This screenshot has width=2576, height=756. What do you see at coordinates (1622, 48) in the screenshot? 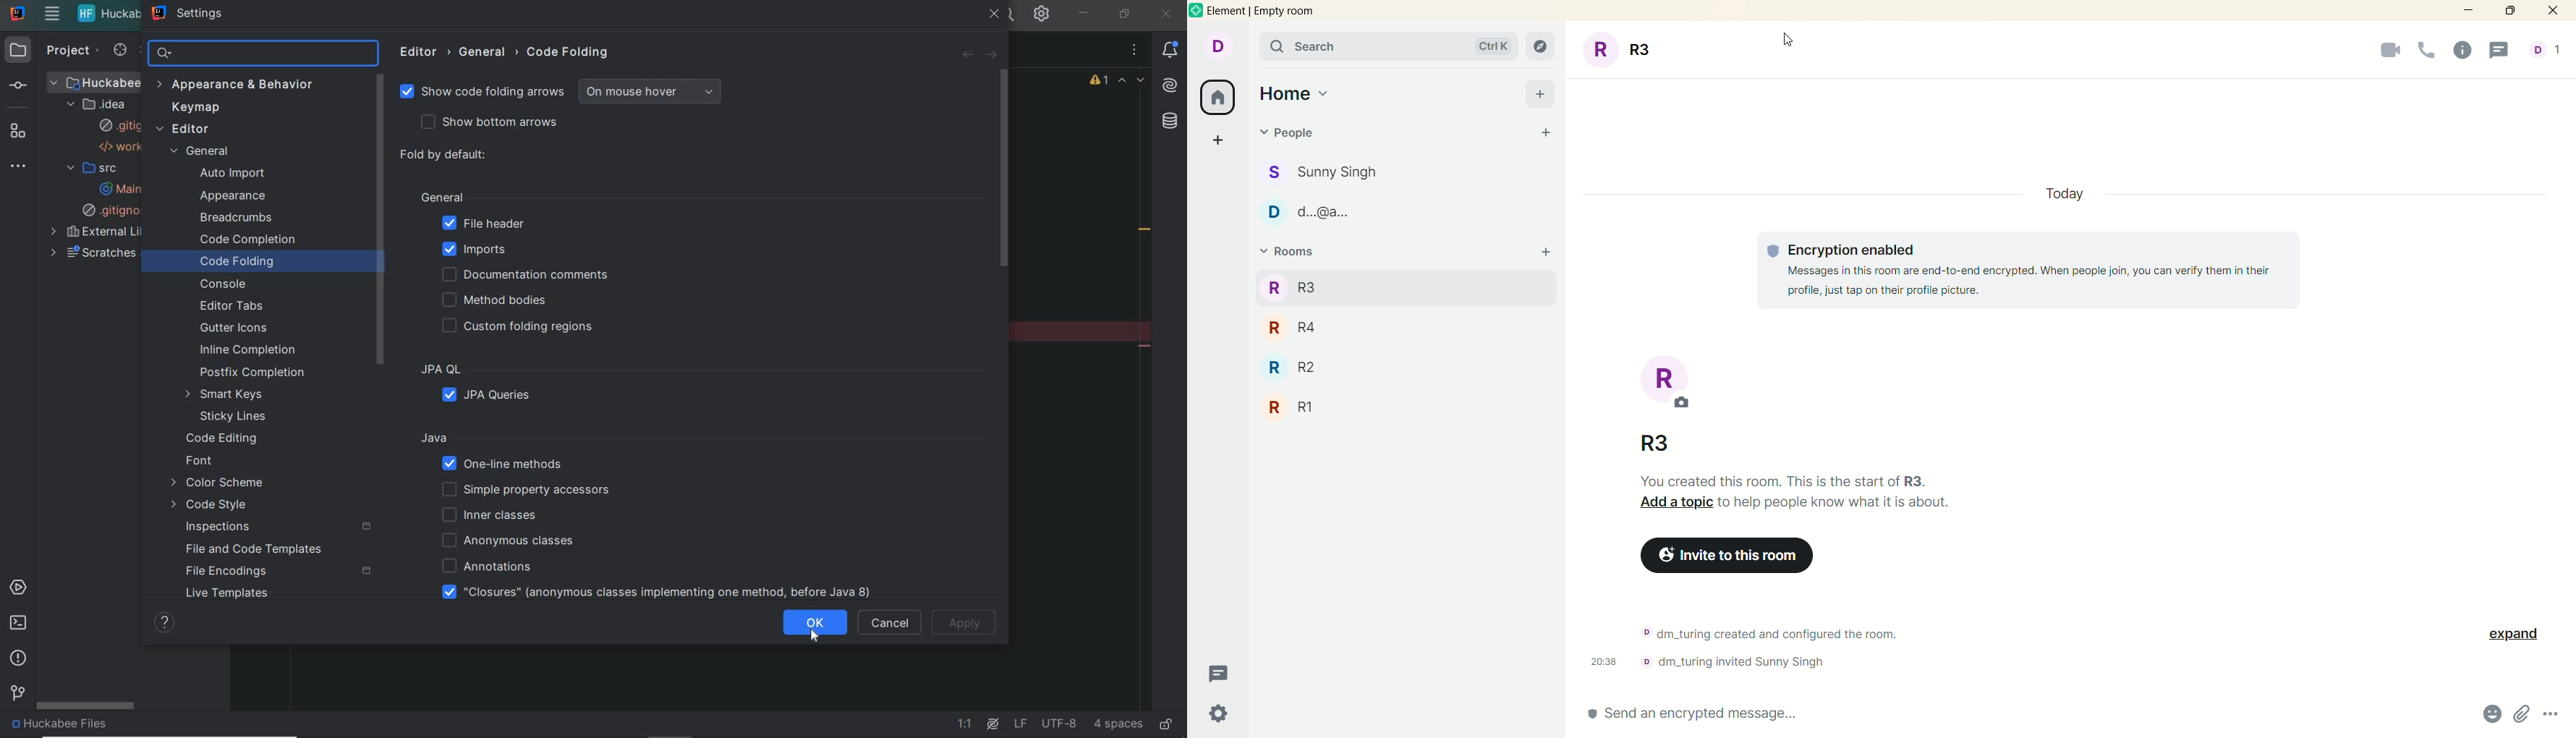
I see `Room name` at bounding box center [1622, 48].